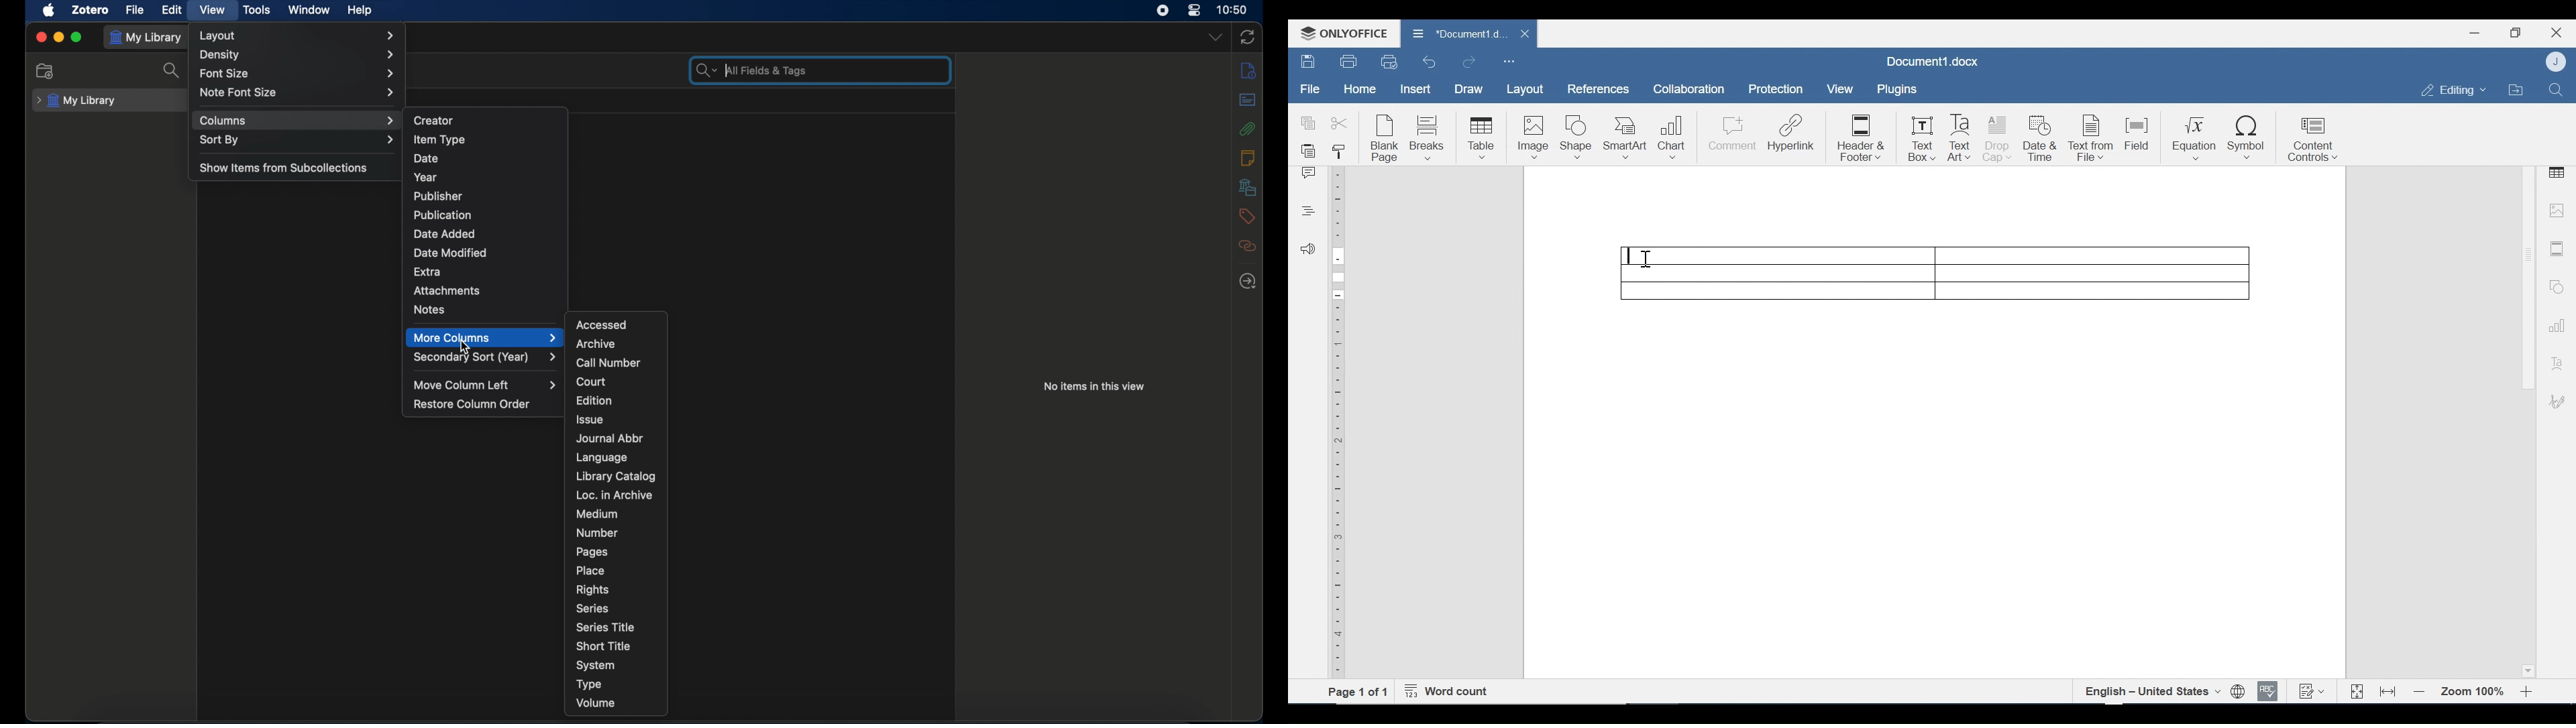 This screenshot has height=728, width=2576. What do you see at coordinates (1673, 138) in the screenshot?
I see `Chart` at bounding box center [1673, 138].